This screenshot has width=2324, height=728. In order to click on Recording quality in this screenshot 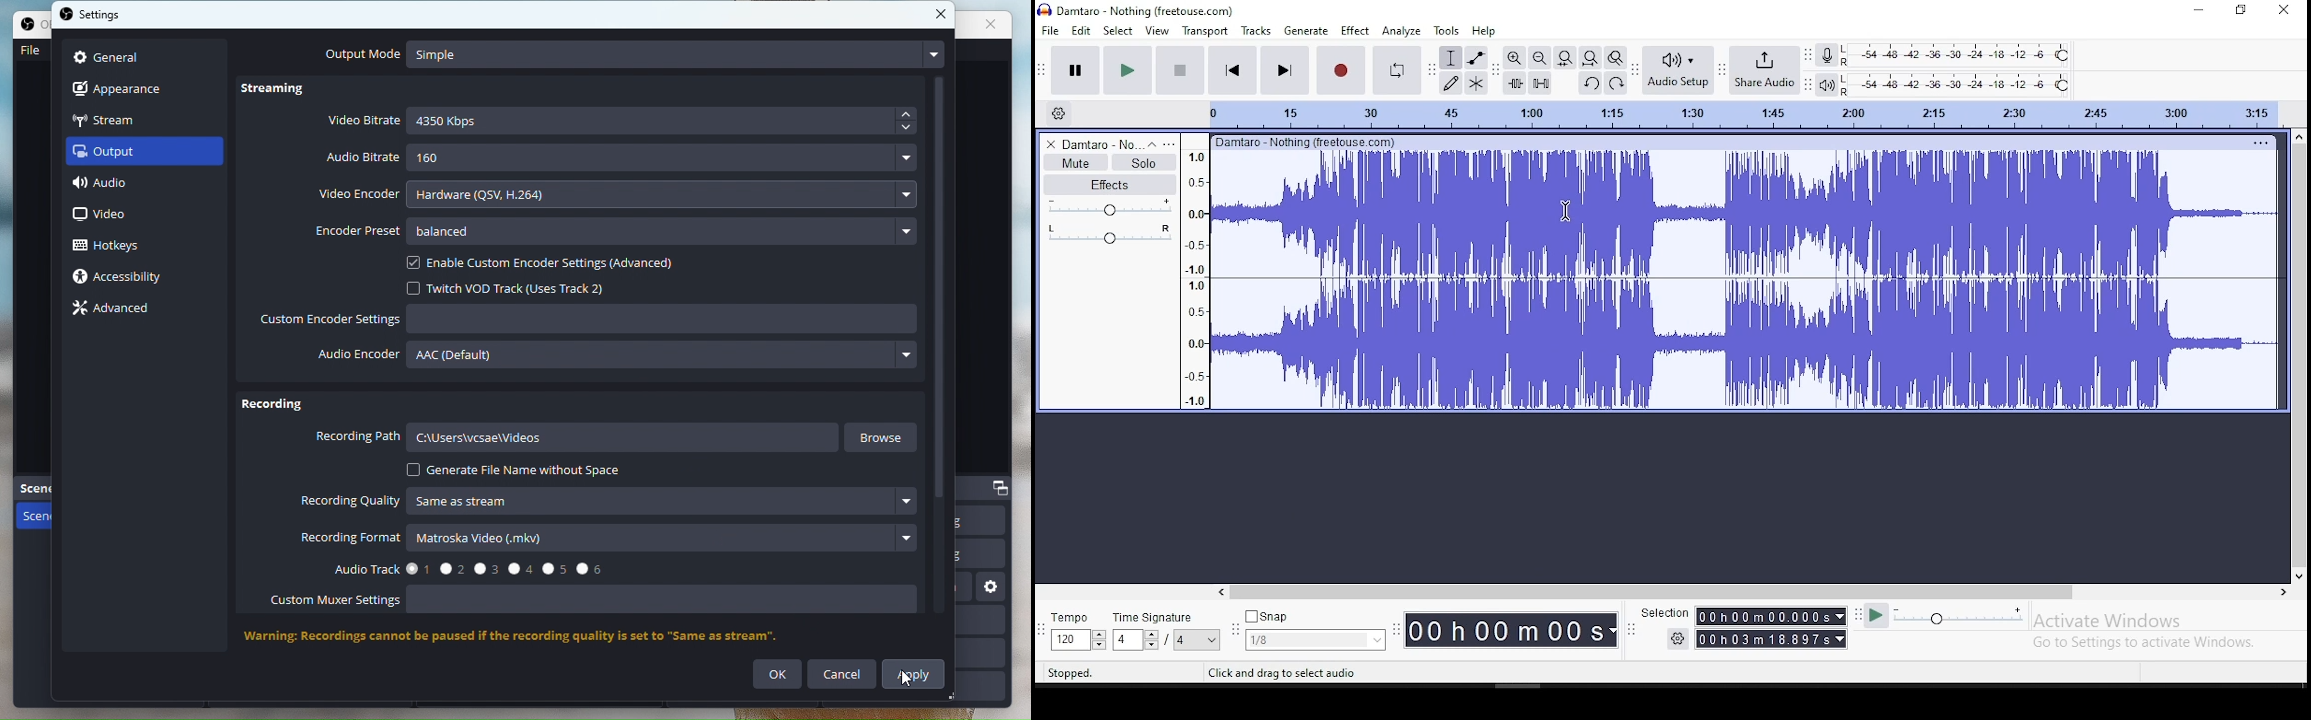, I will do `click(613, 502)`.